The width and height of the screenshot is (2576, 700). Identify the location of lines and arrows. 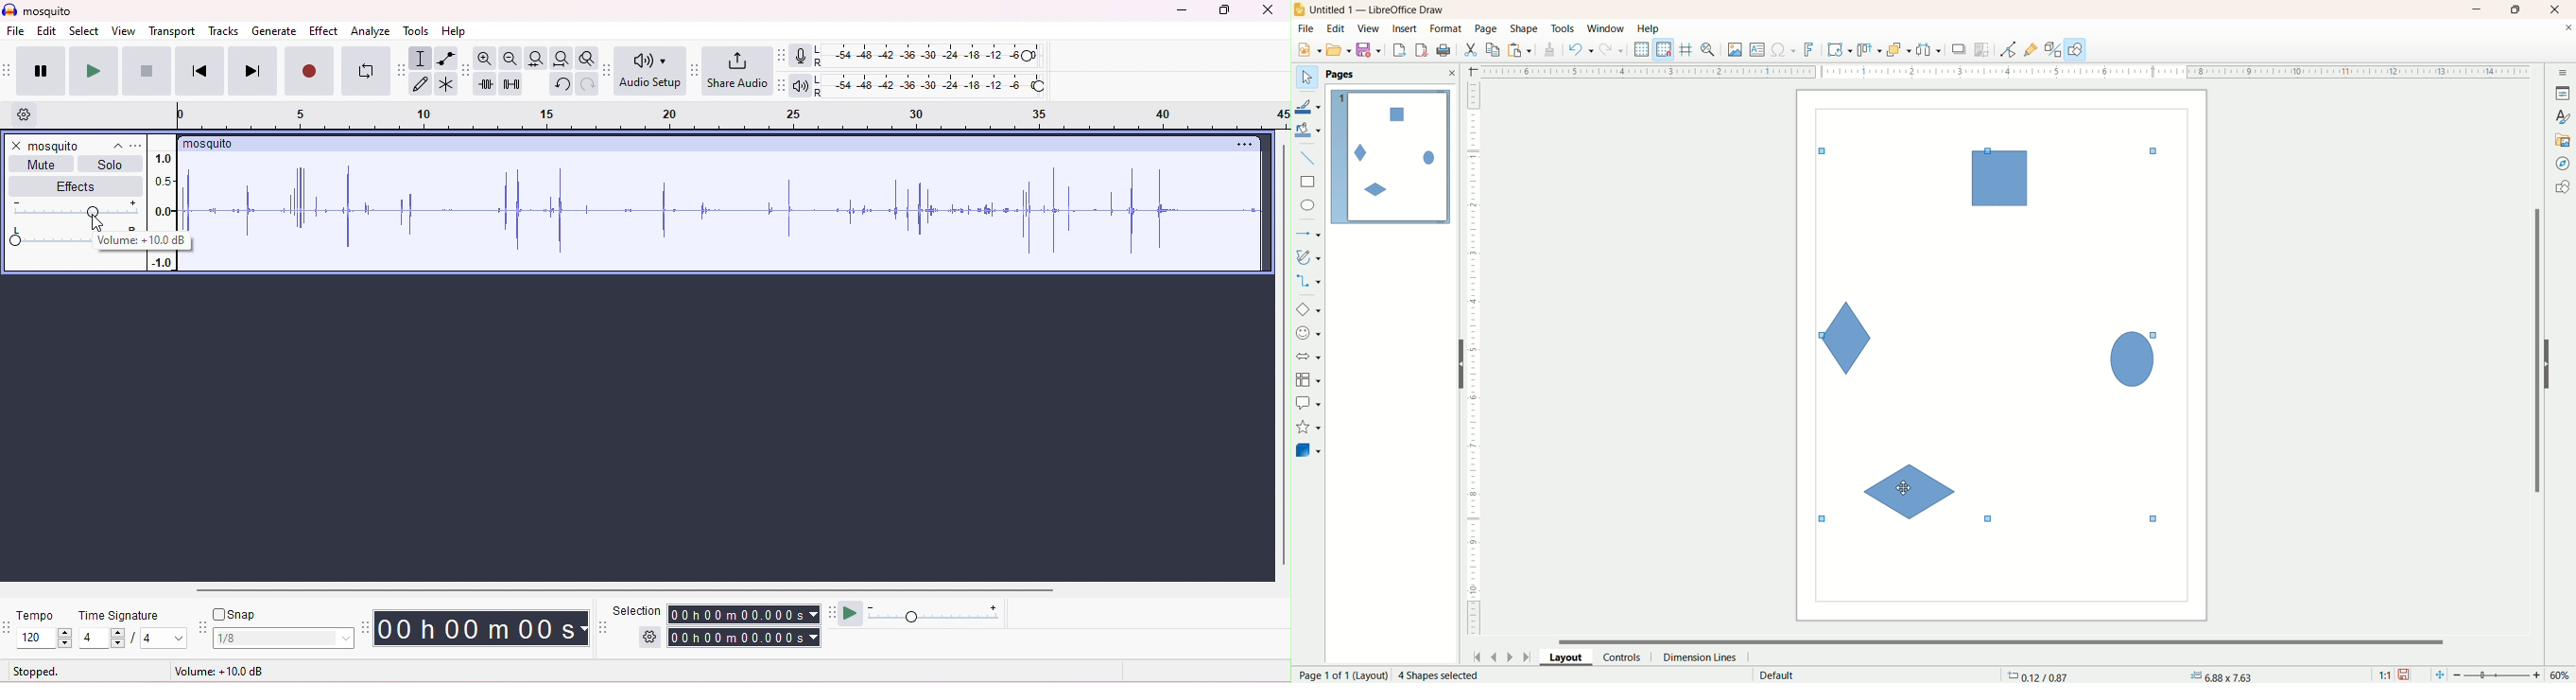
(1309, 234).